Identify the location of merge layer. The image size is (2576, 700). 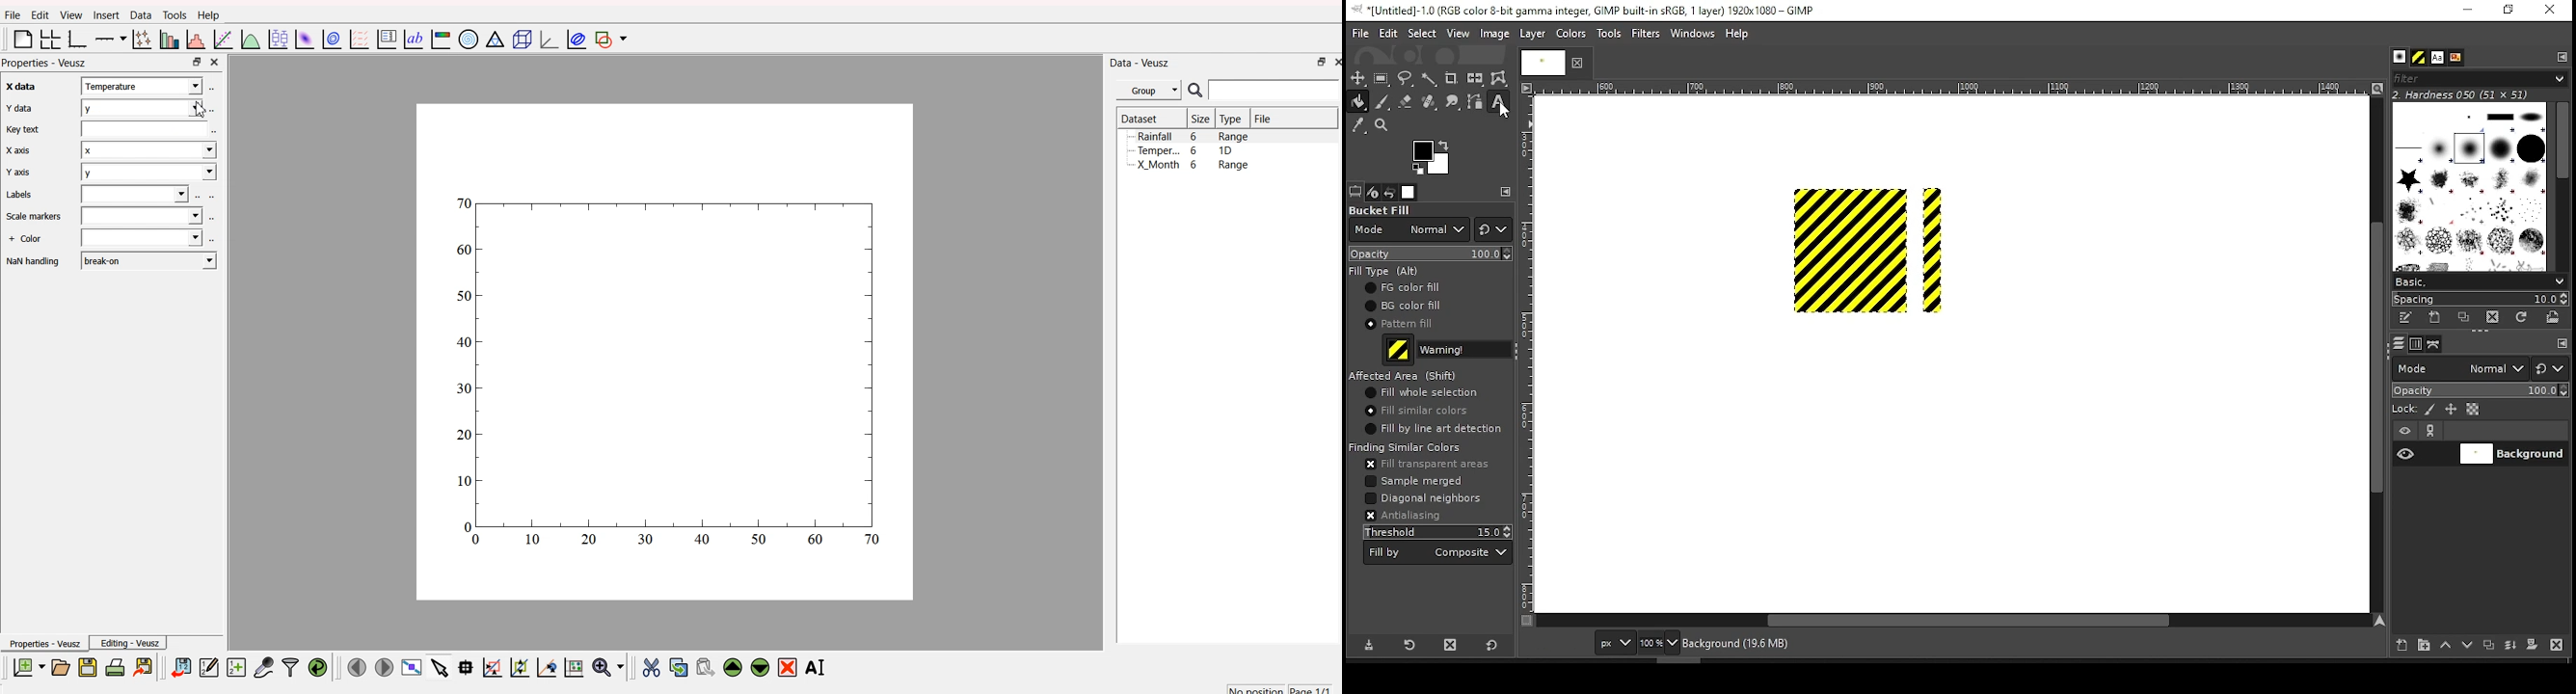
(2510, 646).